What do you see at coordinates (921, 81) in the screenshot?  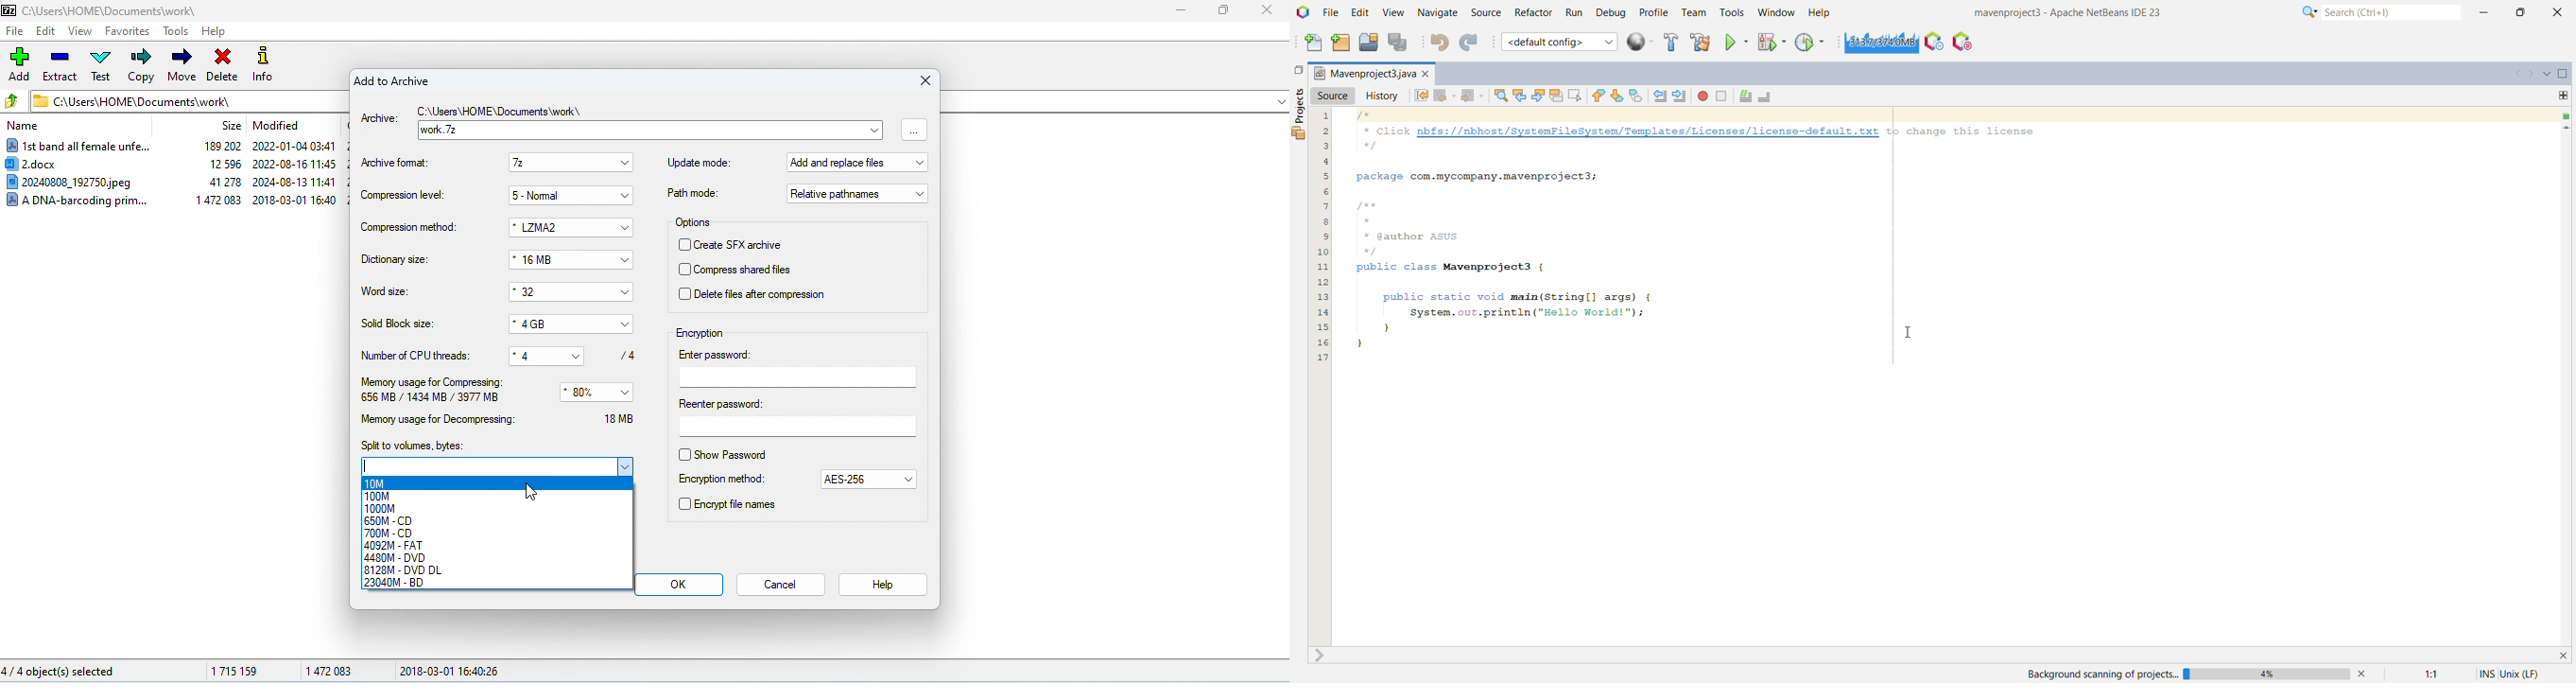 I see `close` at bounding box center [921, 81].